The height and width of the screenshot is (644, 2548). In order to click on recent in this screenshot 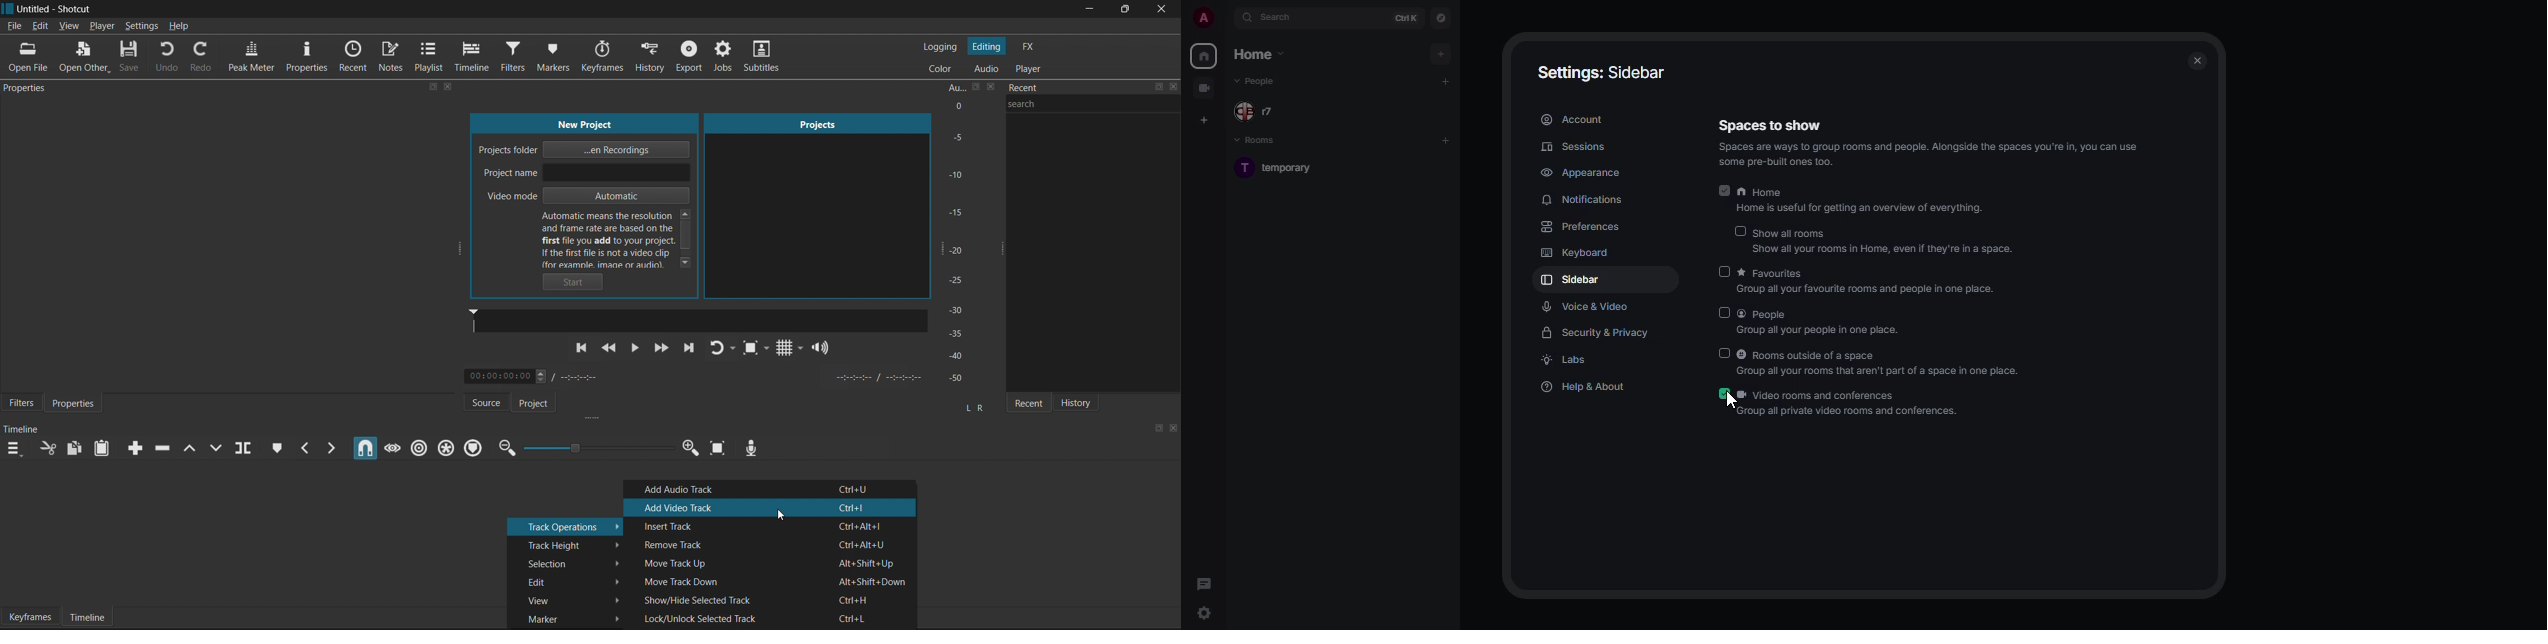, I will do `click(1063, 89)`.